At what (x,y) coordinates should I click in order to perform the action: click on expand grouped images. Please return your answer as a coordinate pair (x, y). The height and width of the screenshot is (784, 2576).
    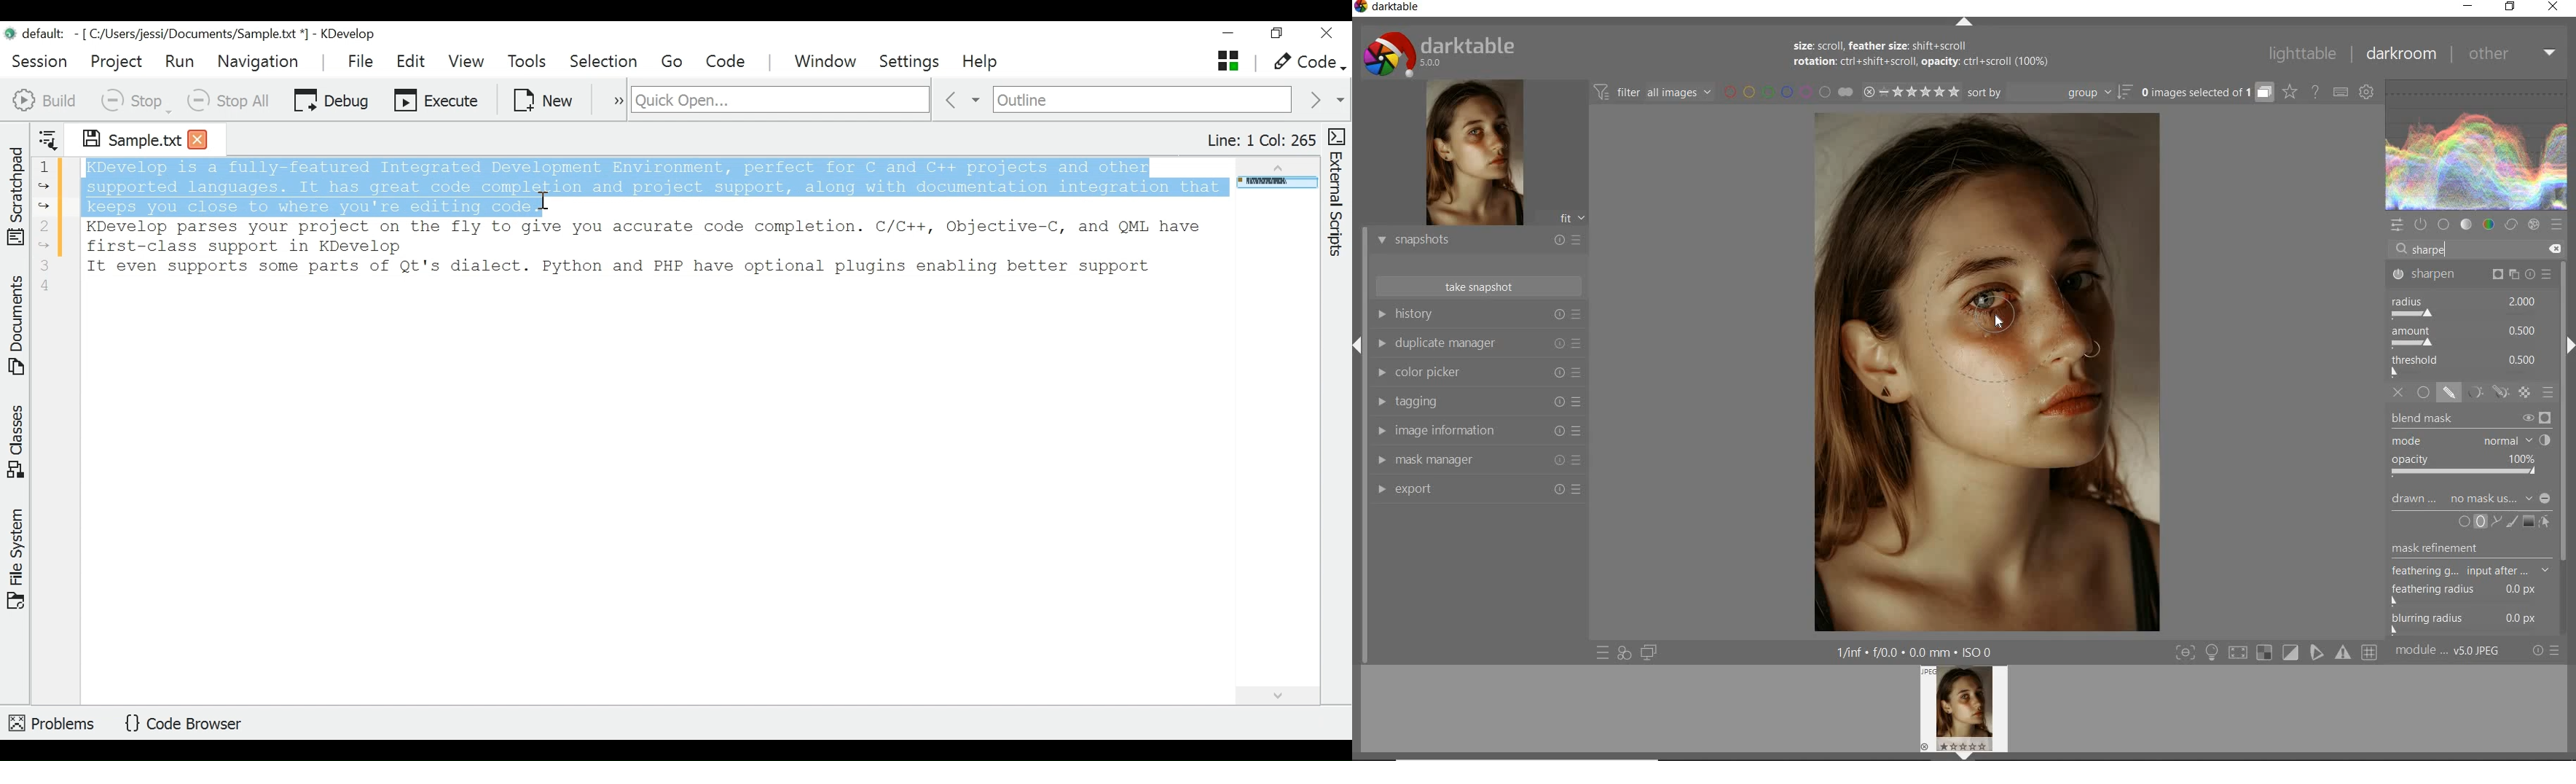
    Looking at the image, I should click on (2204, 92).